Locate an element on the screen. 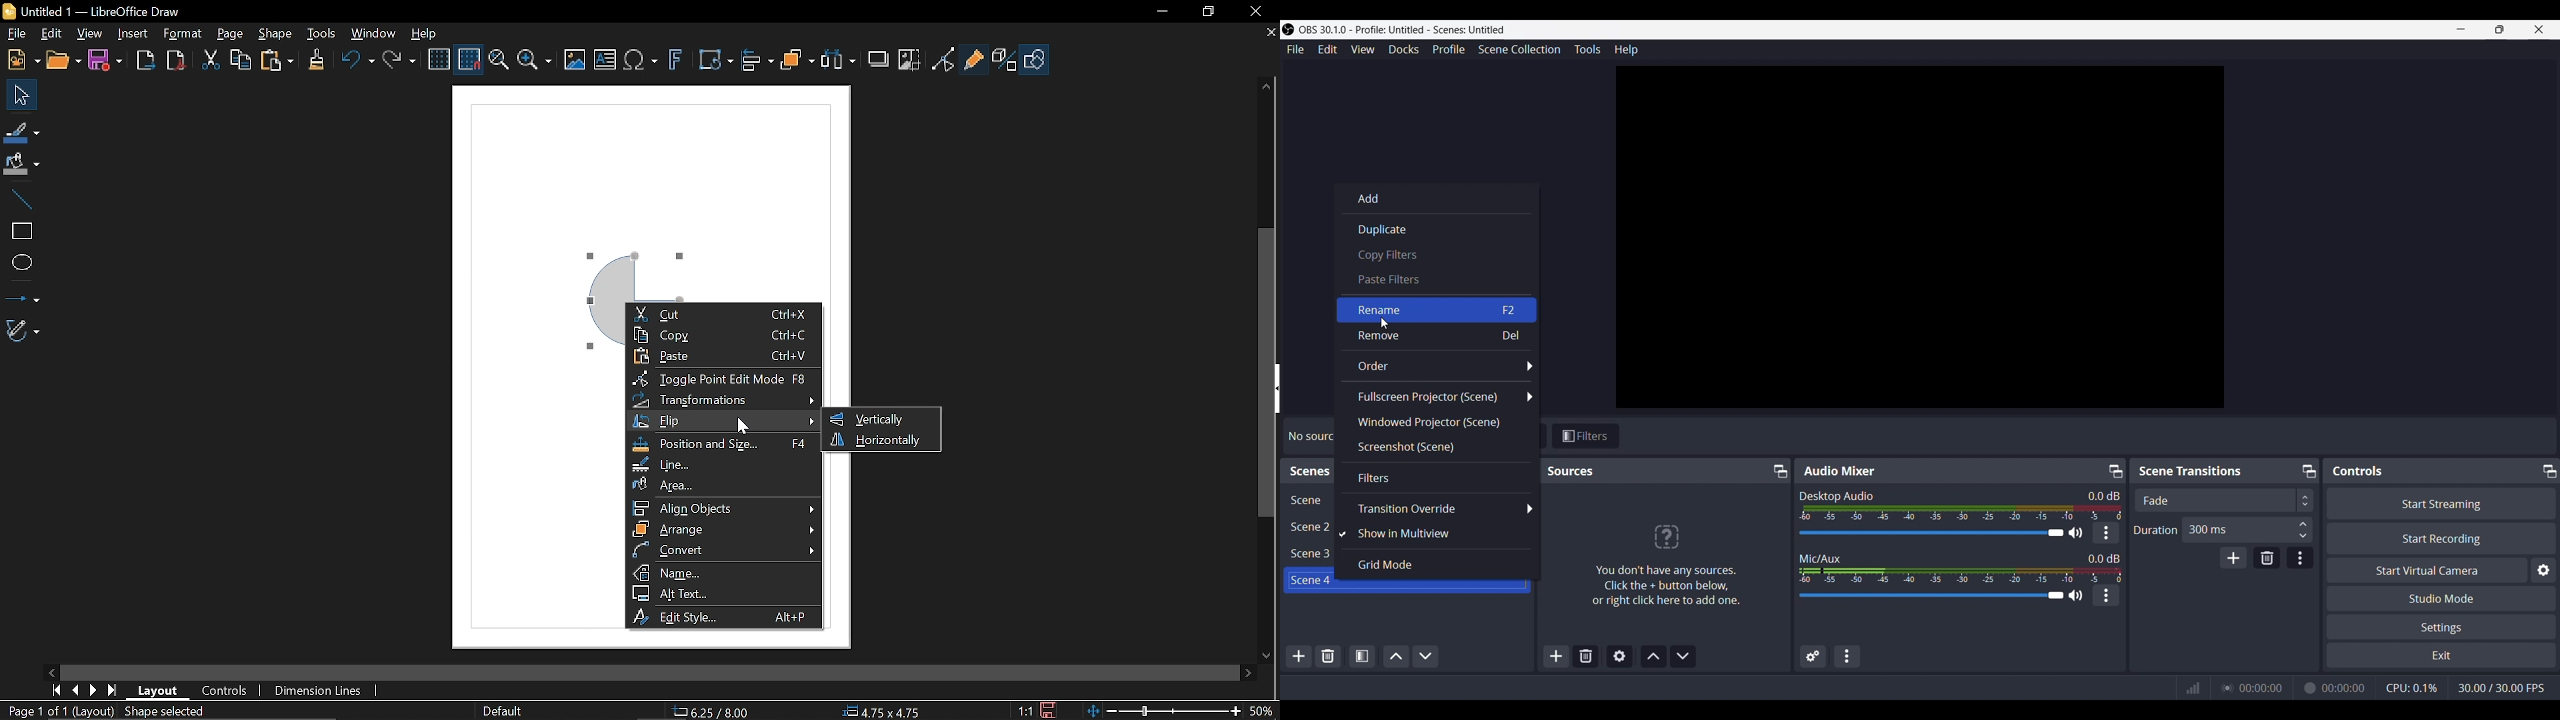  Duration is located at coordinates (2155, 531).